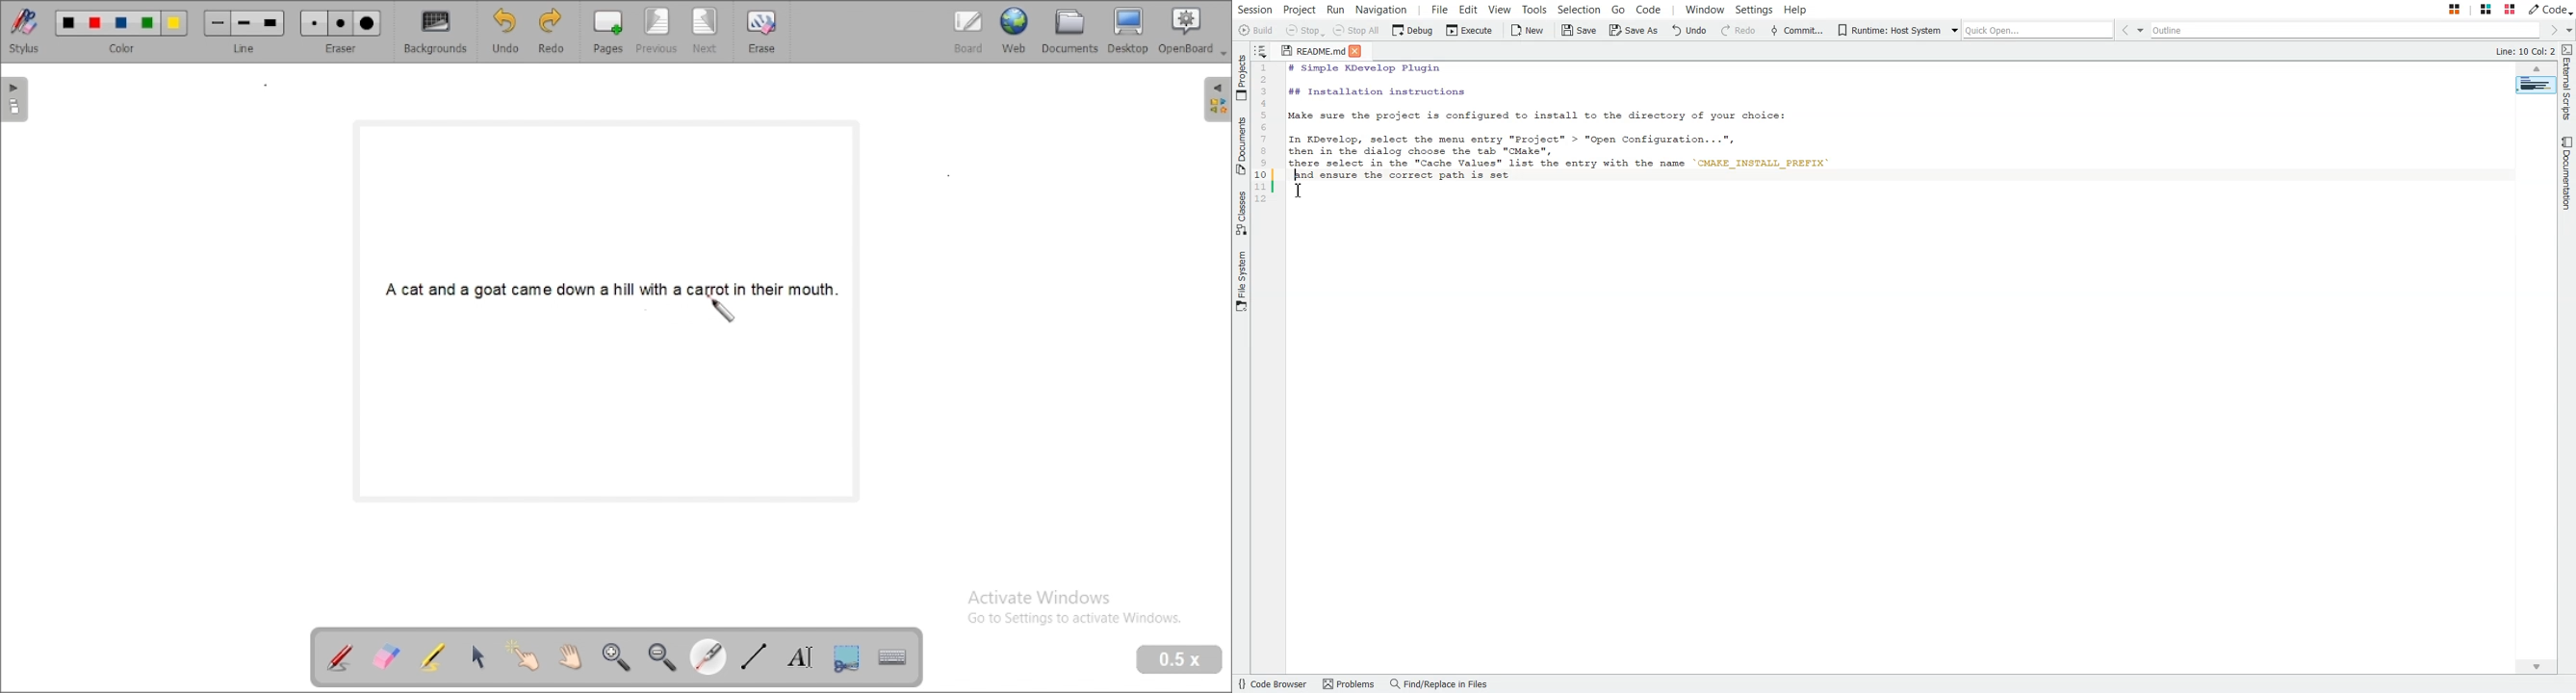  What do you see at coordinates (1440, 684) in the screenshot?
I see `Find/Replace in Files` at bounding box center [1440, 684].